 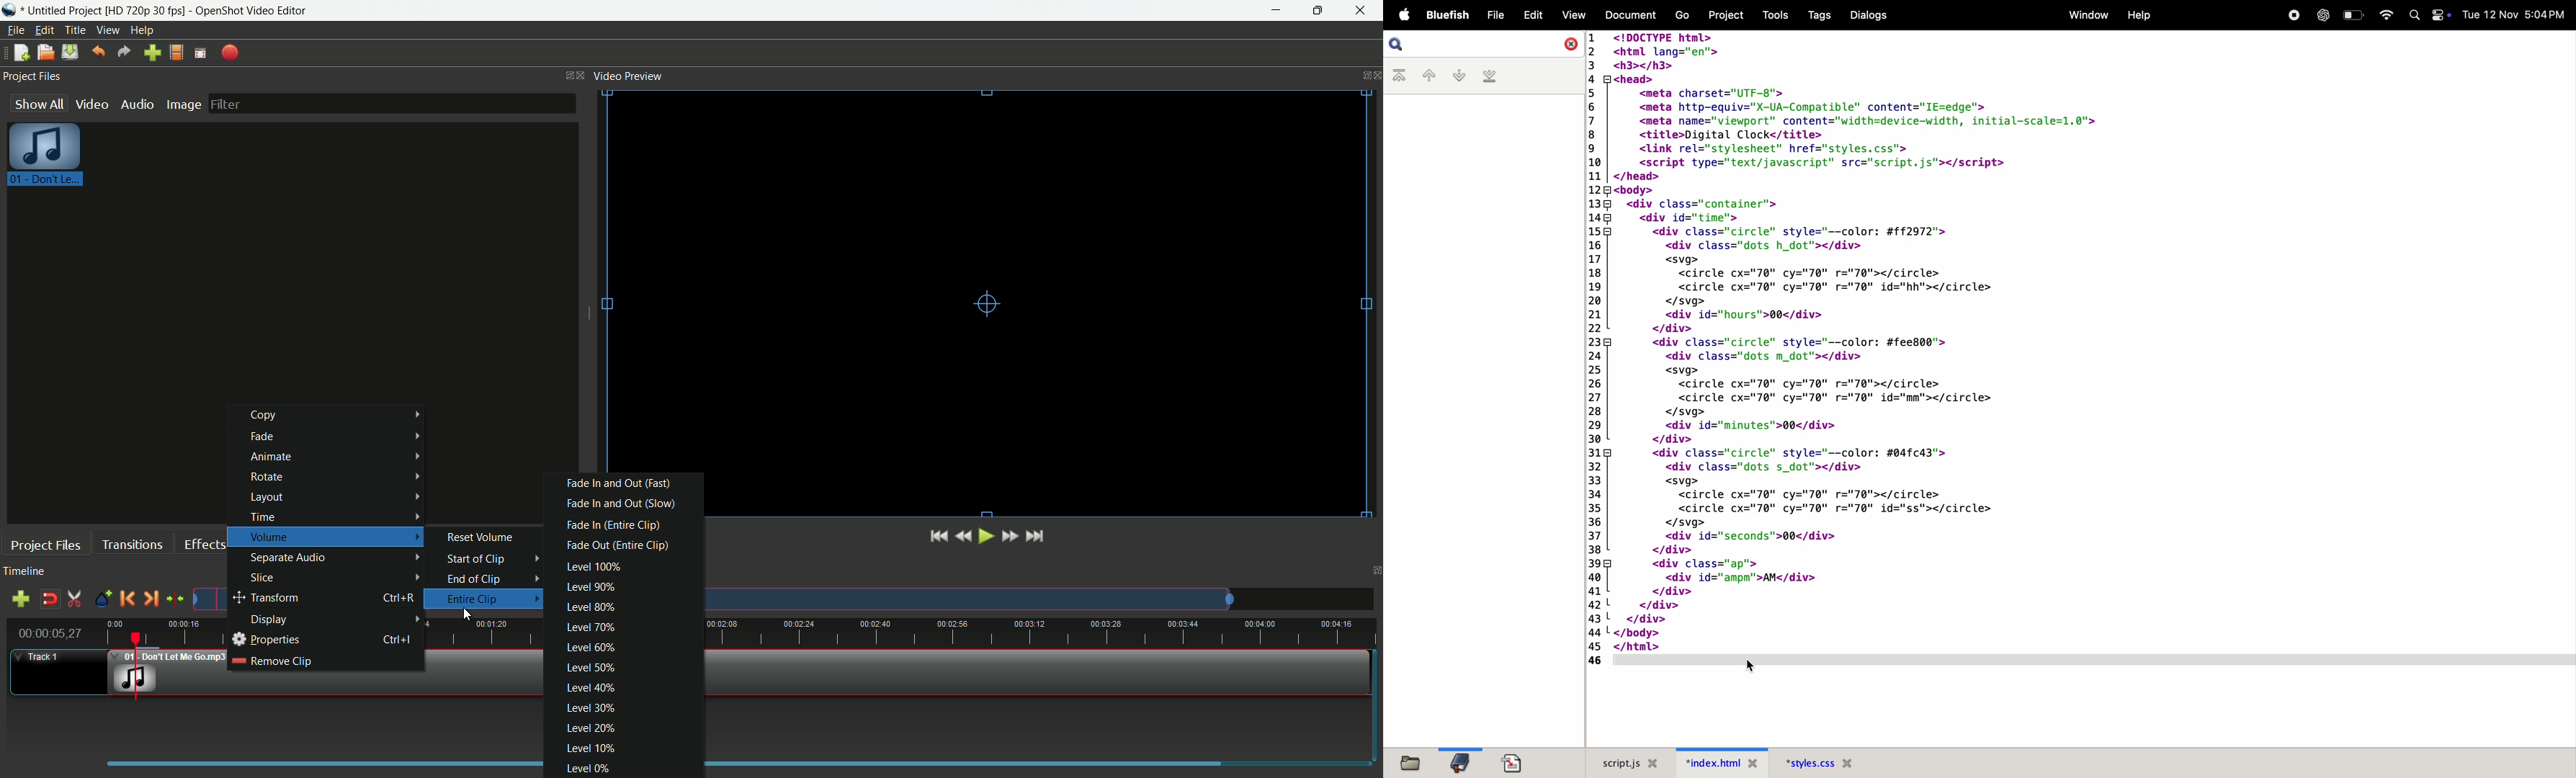 What do you see at coordinates (939, 536) in the screenshot?
I see `jump to start` at bounding box center [939, 536].